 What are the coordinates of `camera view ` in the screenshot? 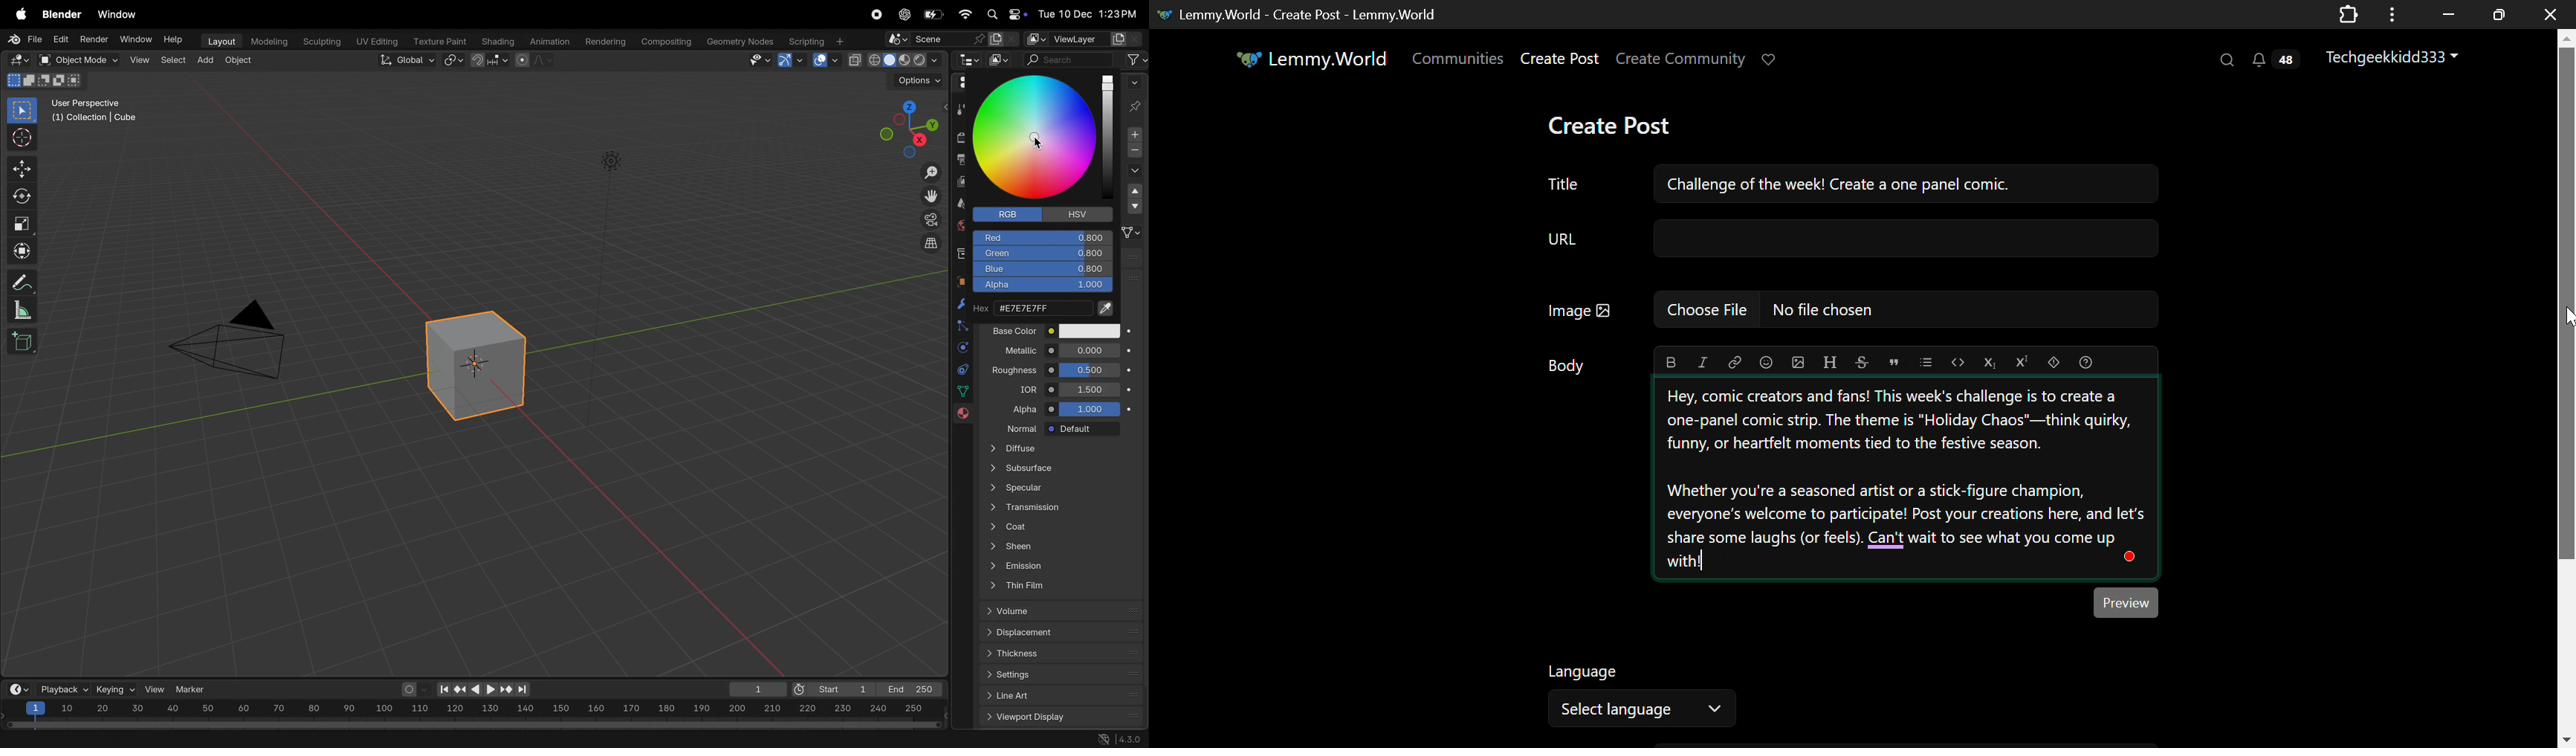 It's located at (236, 336).